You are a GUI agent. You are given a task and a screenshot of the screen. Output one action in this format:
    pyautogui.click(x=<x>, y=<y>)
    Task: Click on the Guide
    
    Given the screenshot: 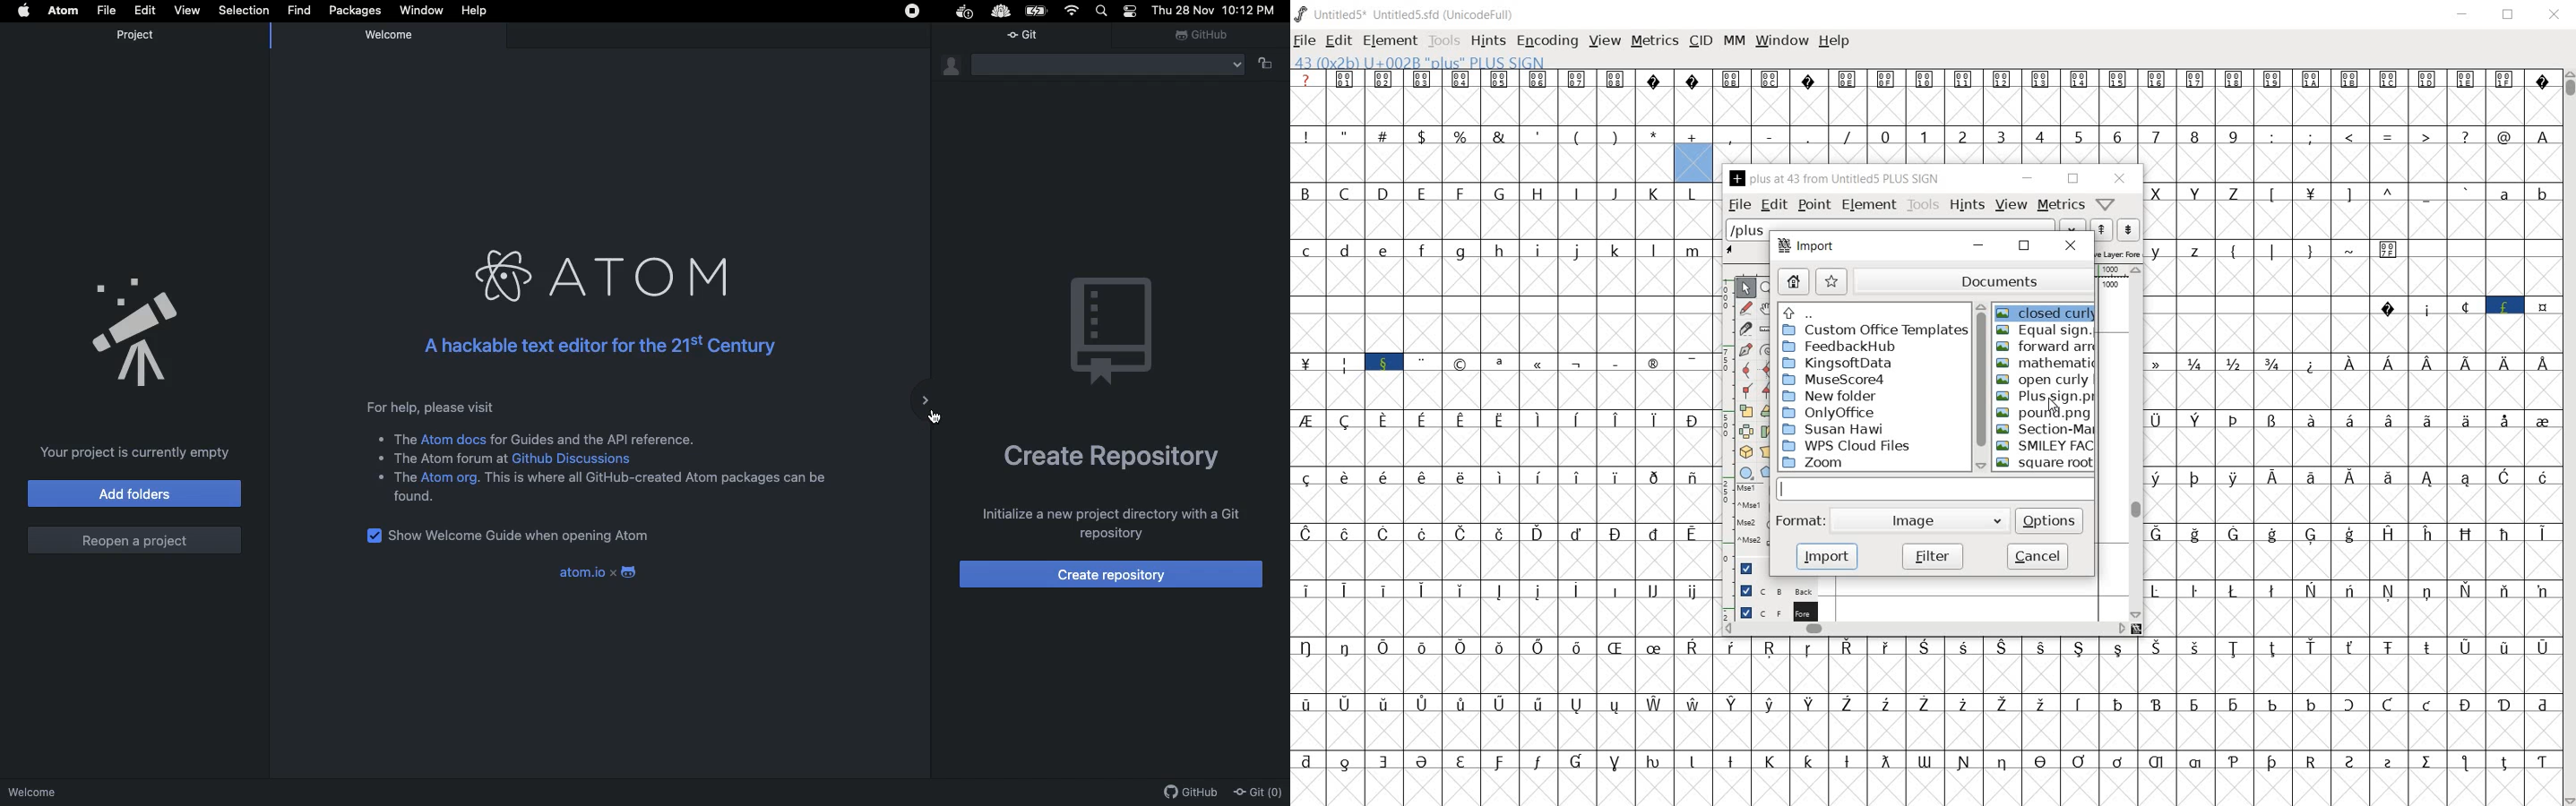 What is the action you would take?
    pyautogui.click(x=1747, y=569)
    